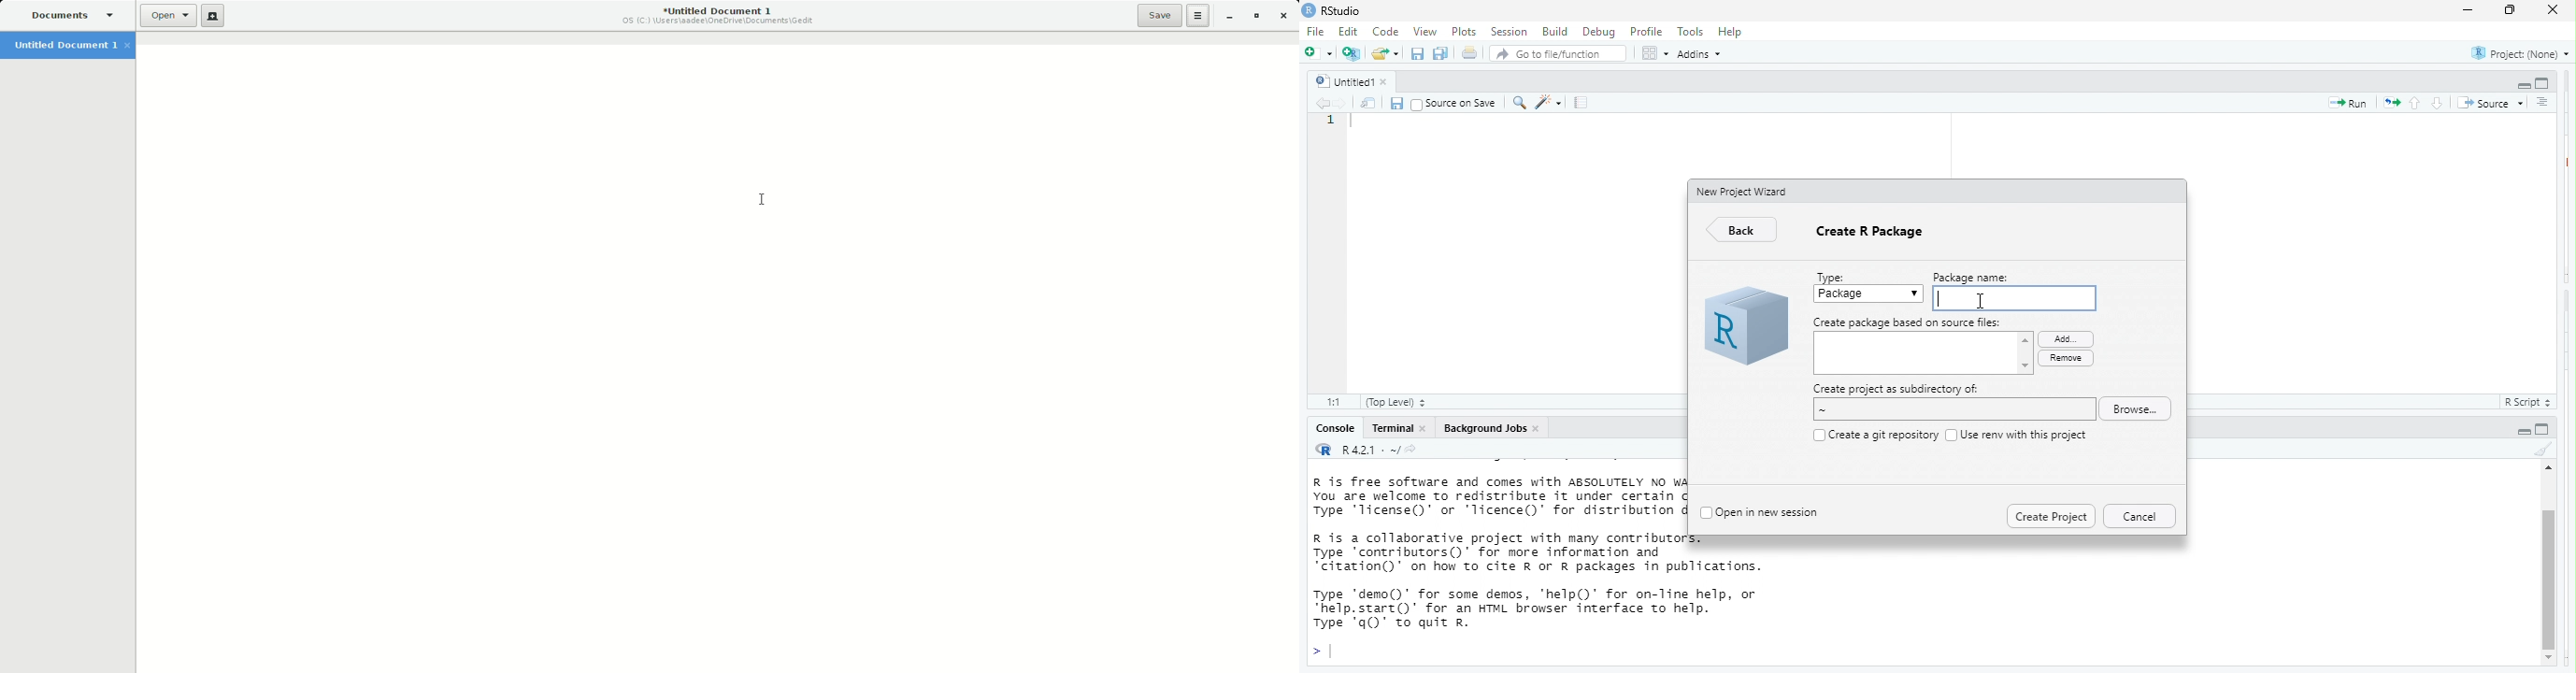 The height and width of the screenshot is (700, 2576). I want to click on  Go to fie/function, so click(1558, 54).